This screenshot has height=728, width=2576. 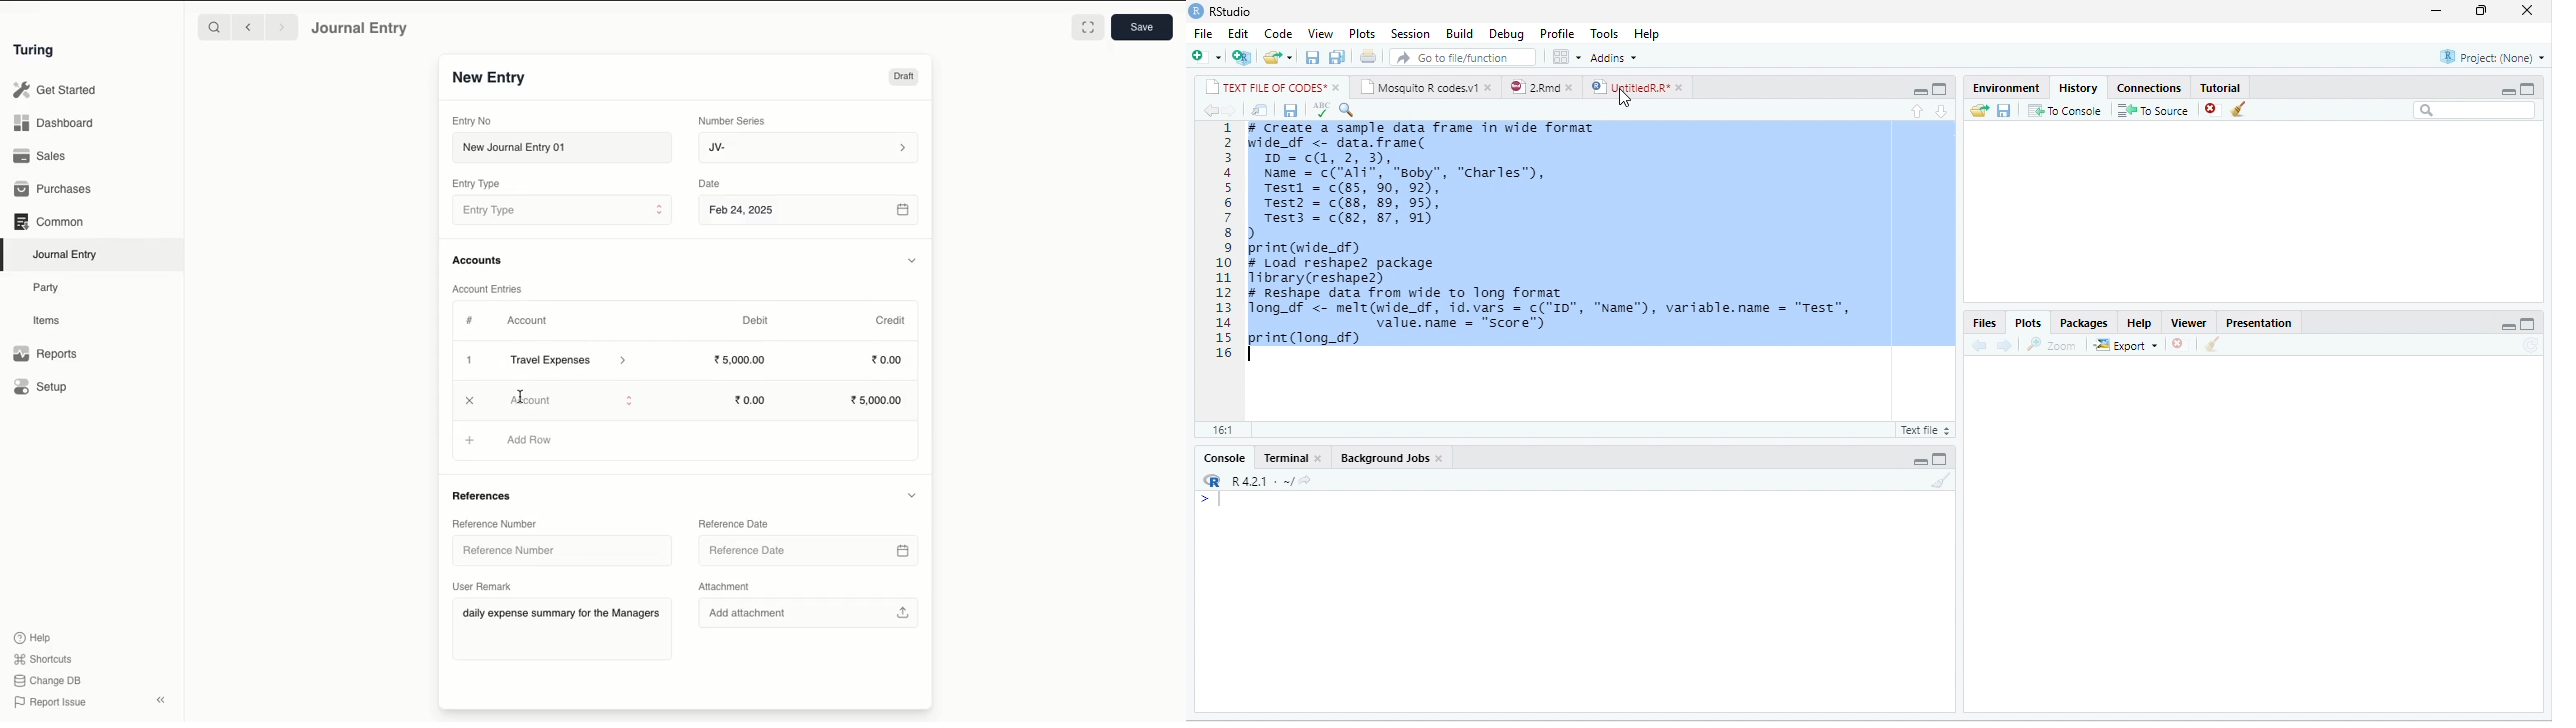 I want to click on daily expense summary for the Managers, so click(x=562, y=616).